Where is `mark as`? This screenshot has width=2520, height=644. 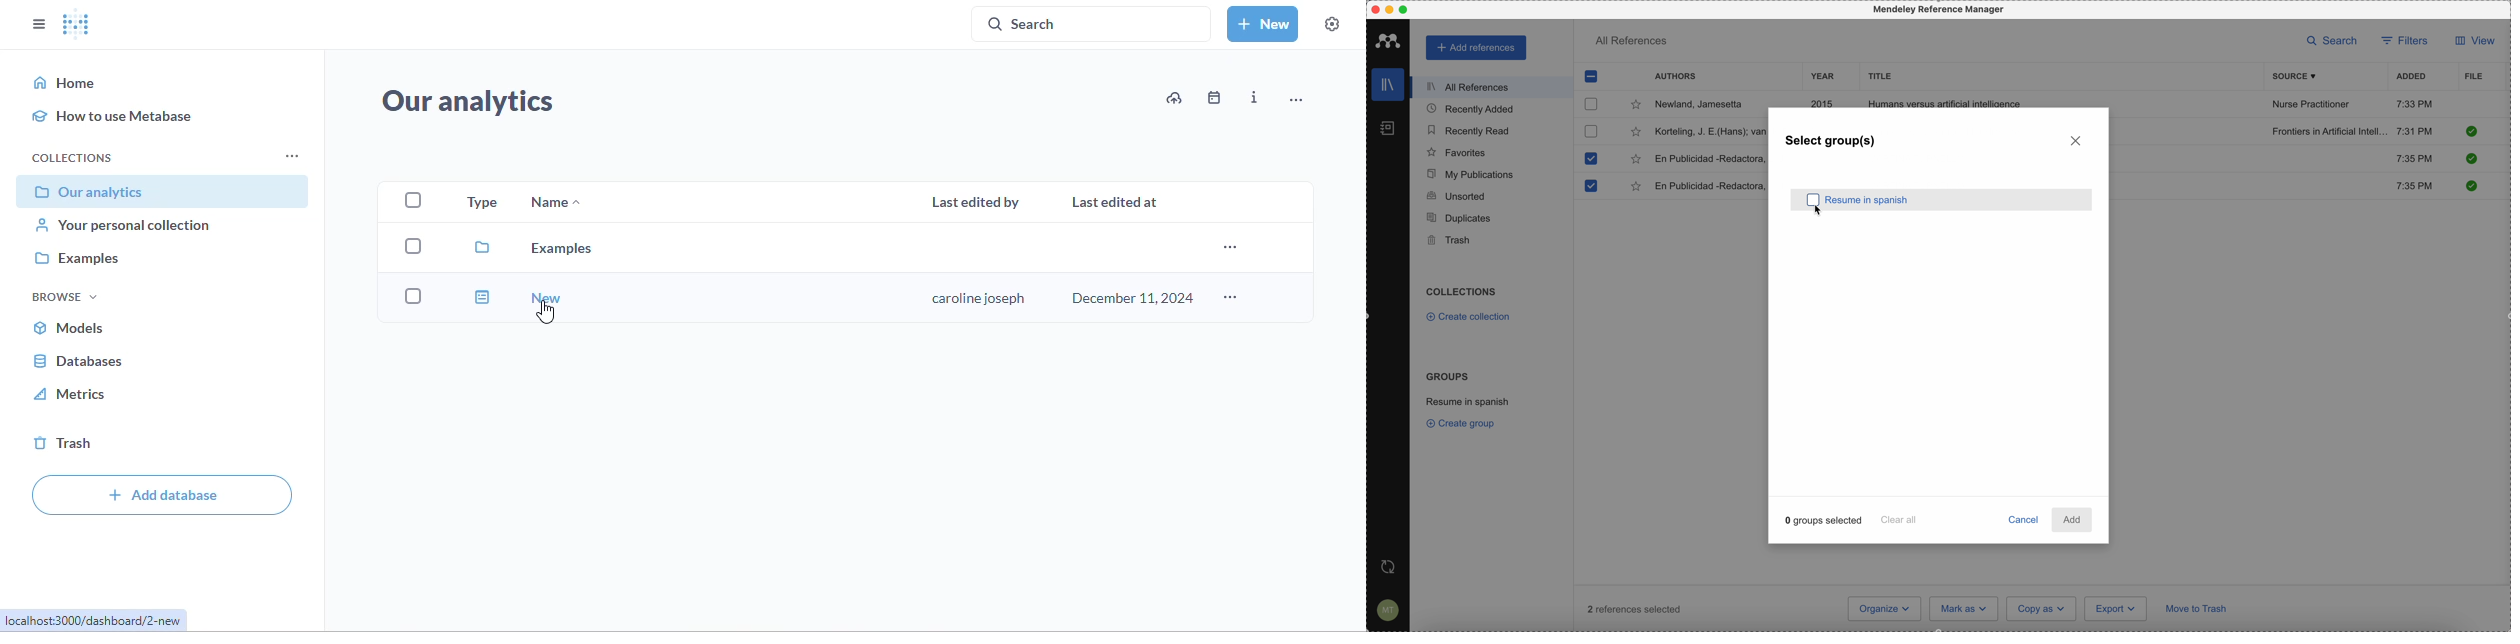
mark as is located at coordinates (1965, 608).